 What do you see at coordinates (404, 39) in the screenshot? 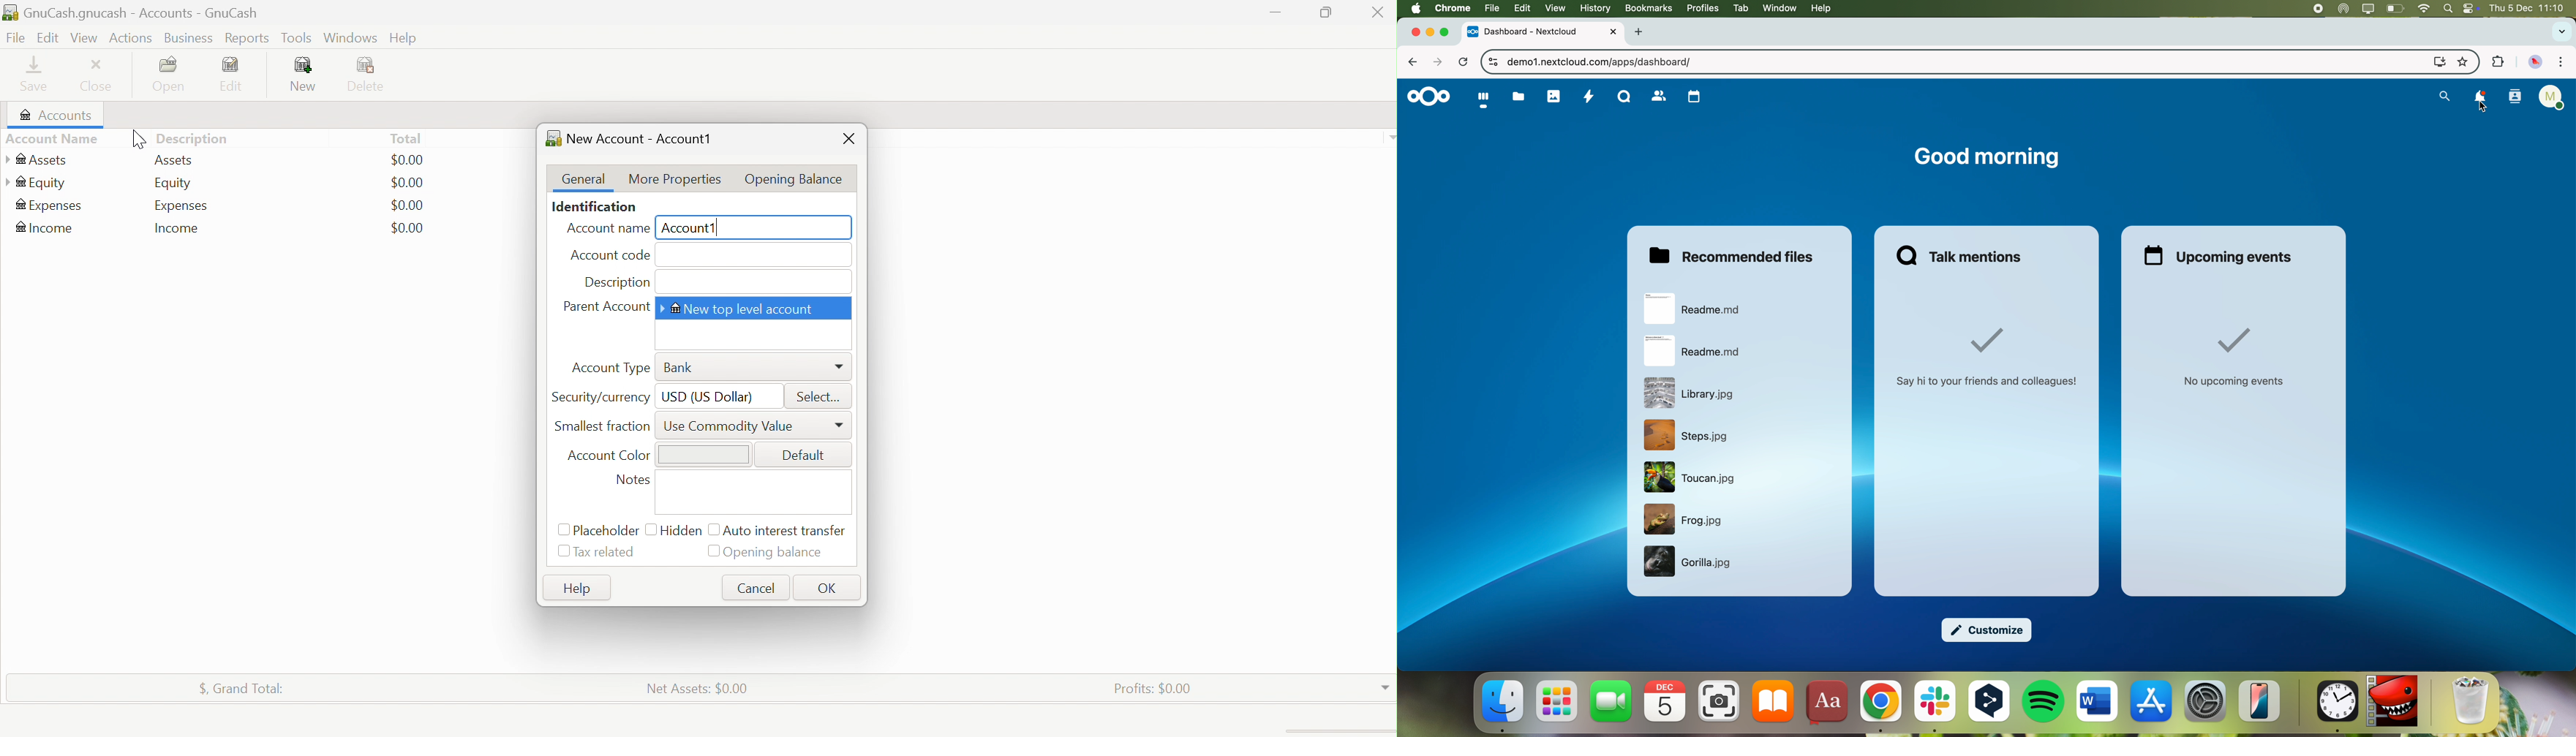
I see `Help` at bounding box center [404, 39].